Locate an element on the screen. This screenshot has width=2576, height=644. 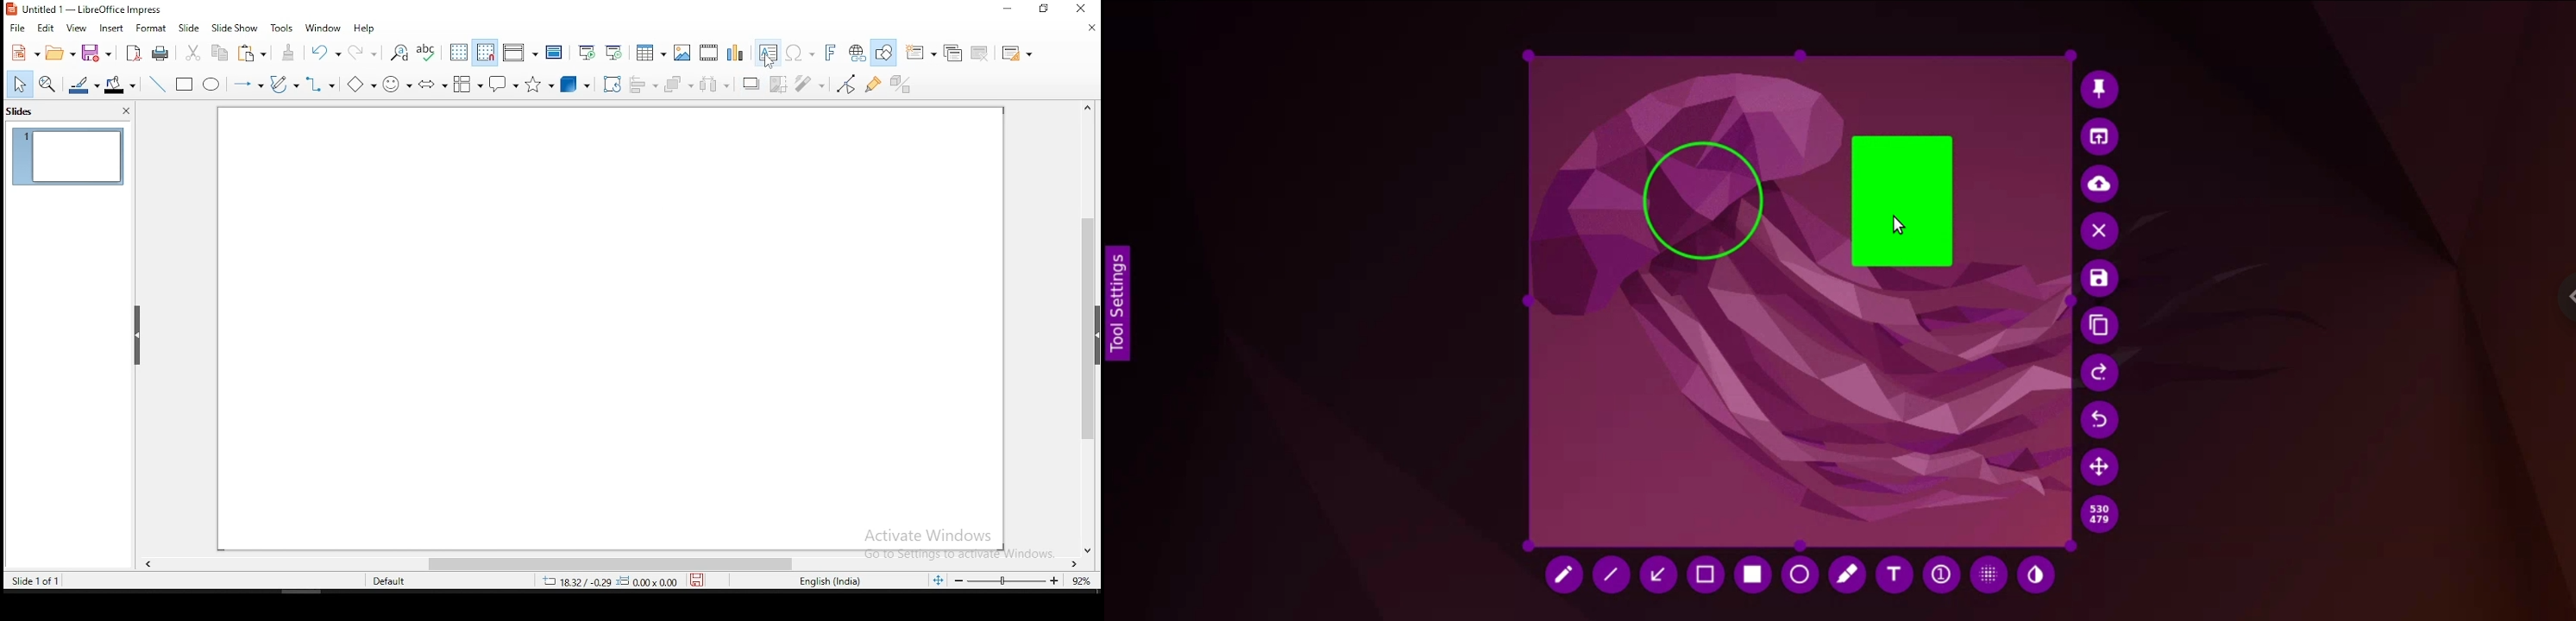
shadow is located at coordinates (751, 83).